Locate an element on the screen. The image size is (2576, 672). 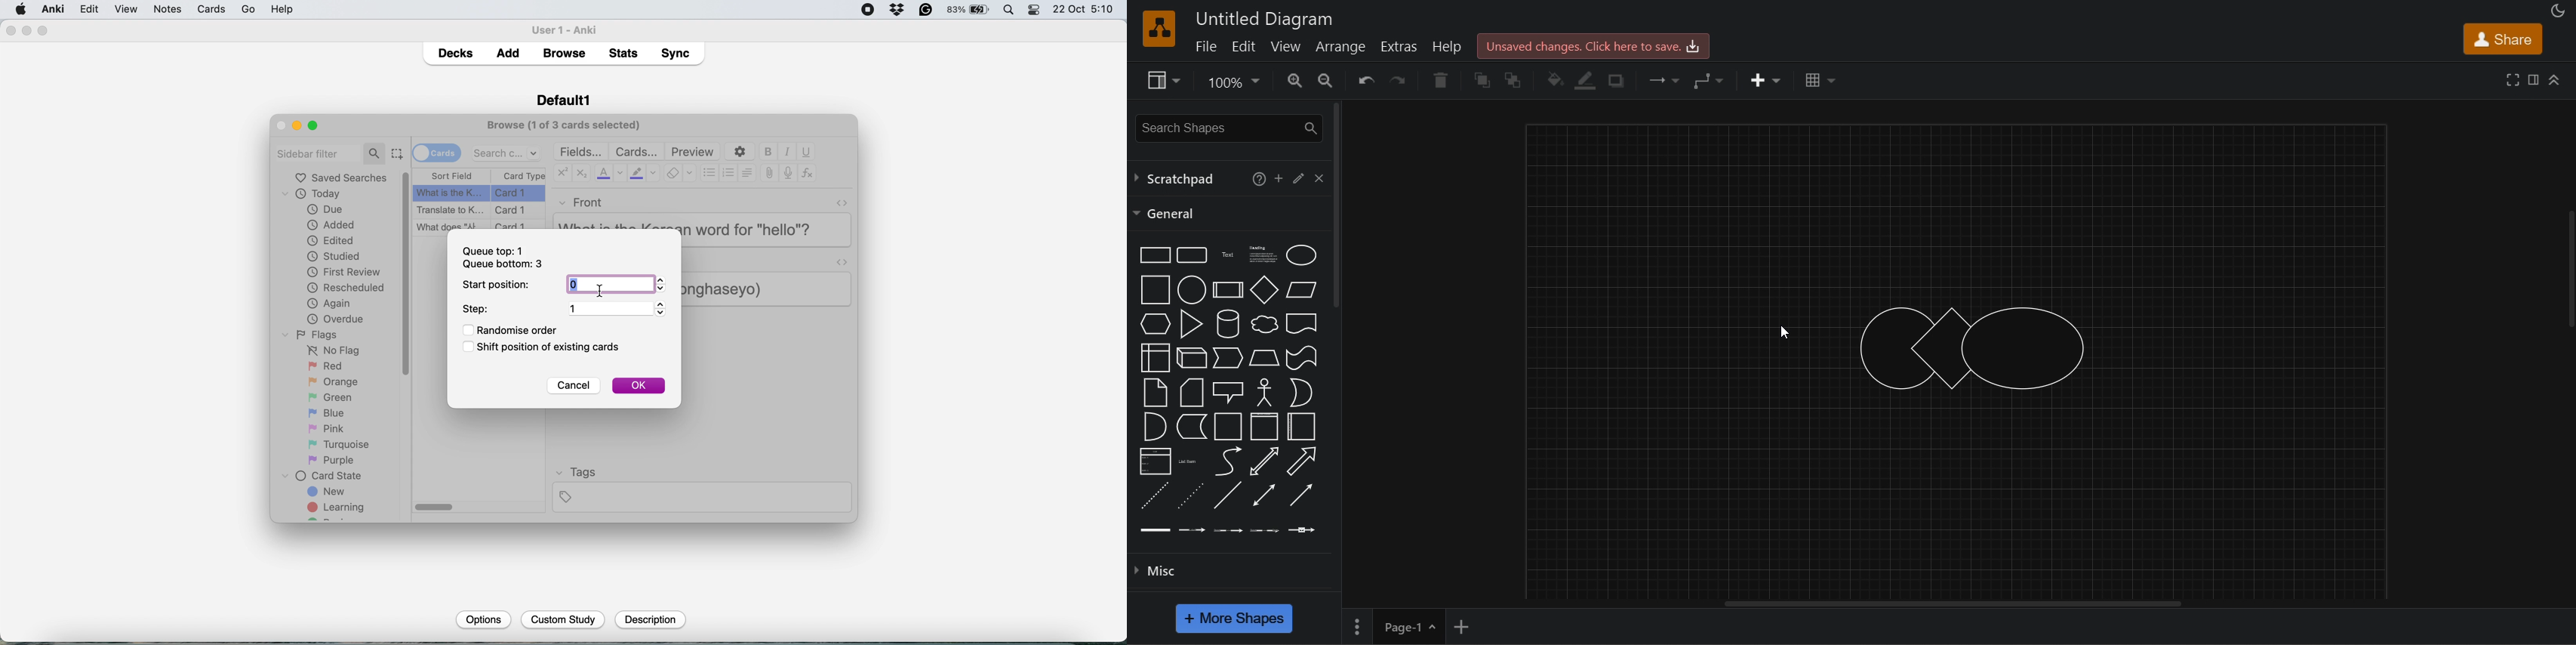
learning is located at coordinates (339, 509).